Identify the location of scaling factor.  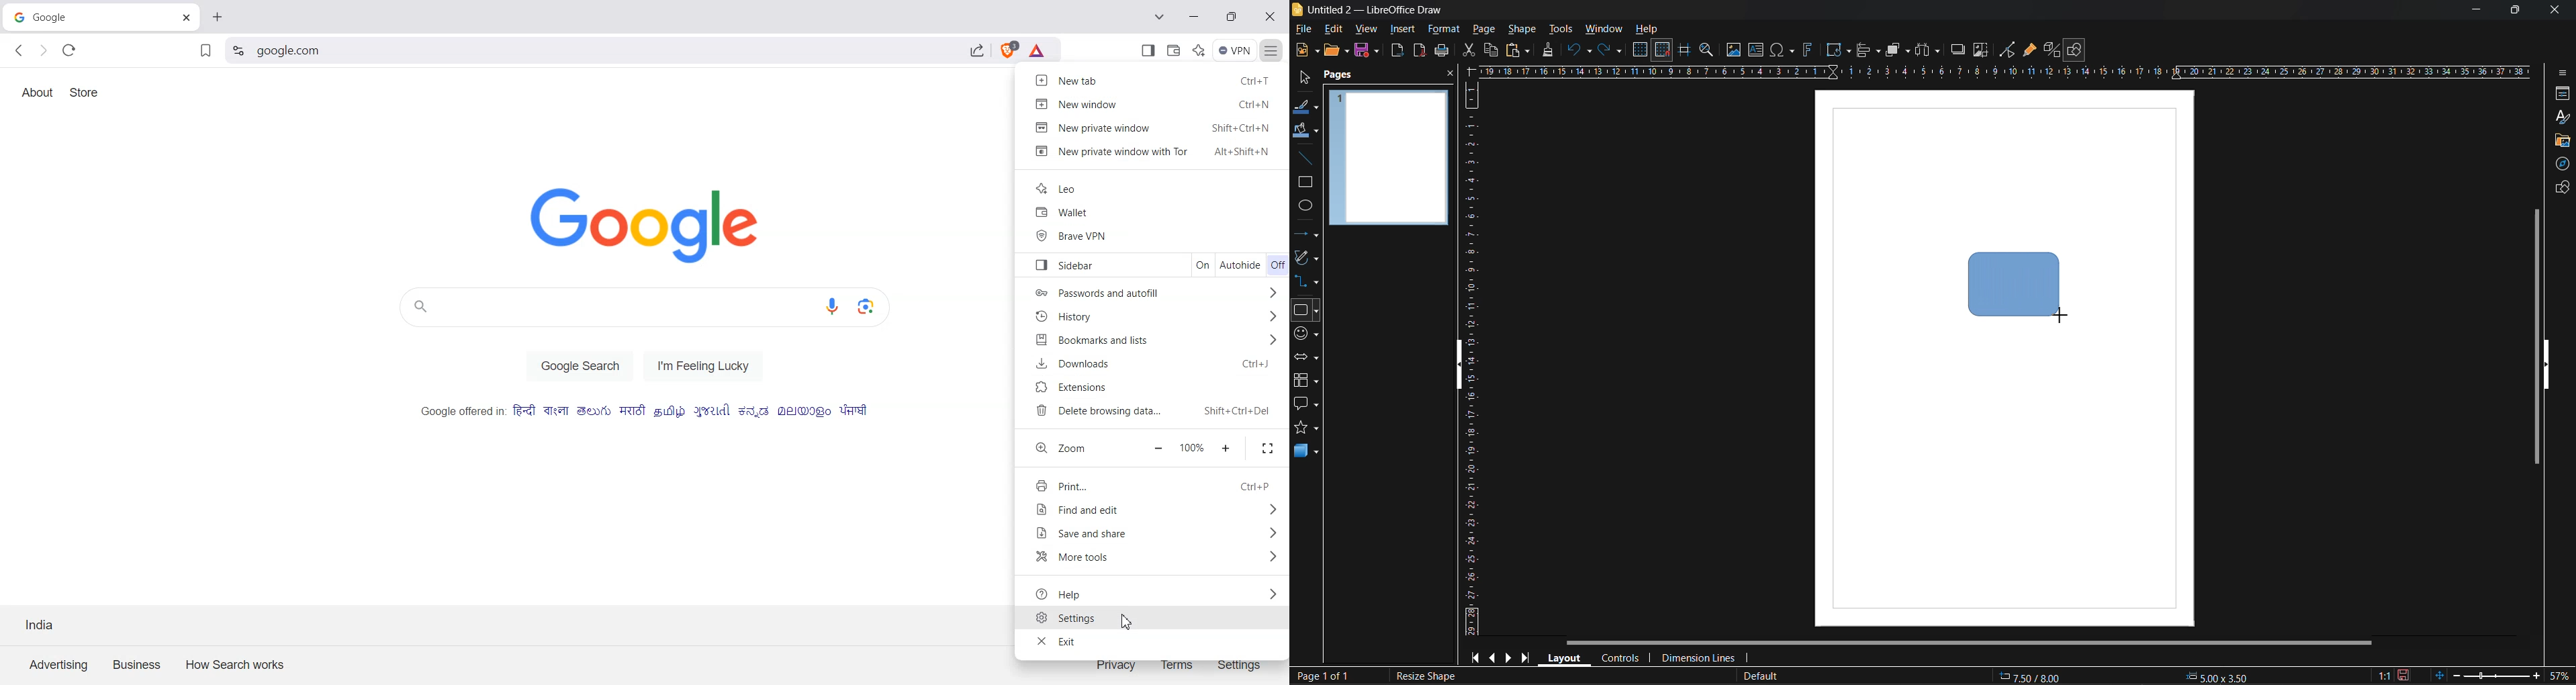
(2385, 676).